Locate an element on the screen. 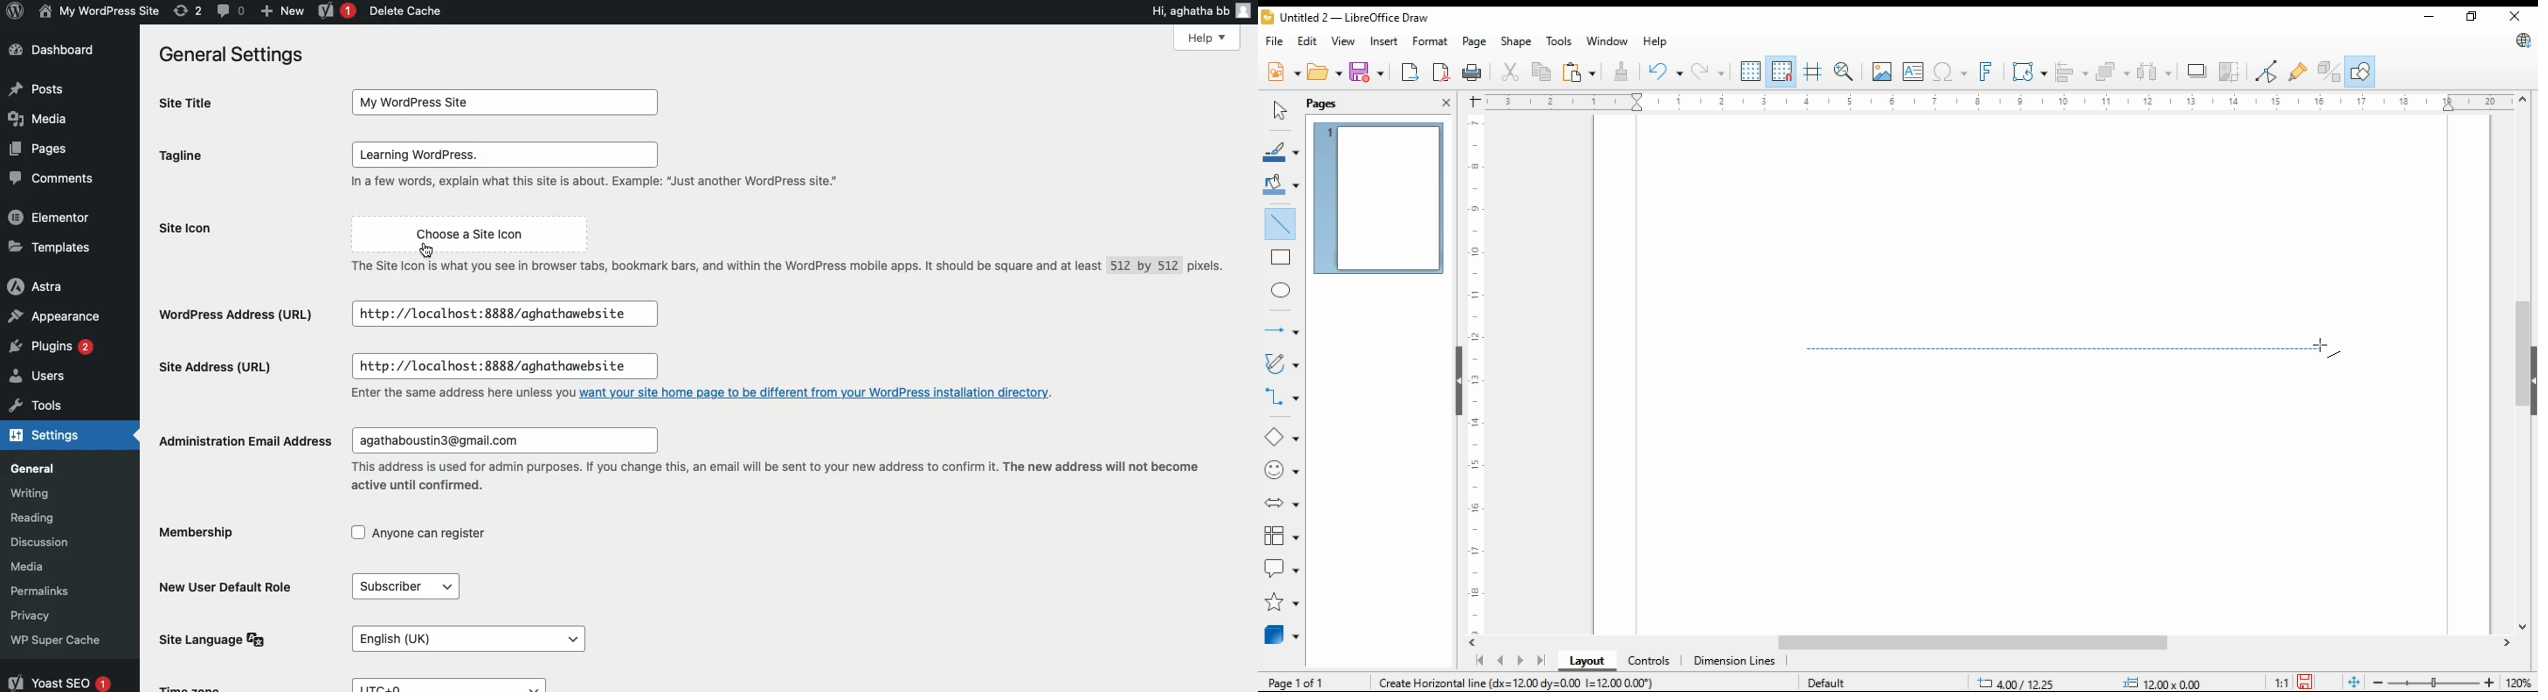 This screenshot has width=2548, height=700. insert is located at coordinates (1384, 40).